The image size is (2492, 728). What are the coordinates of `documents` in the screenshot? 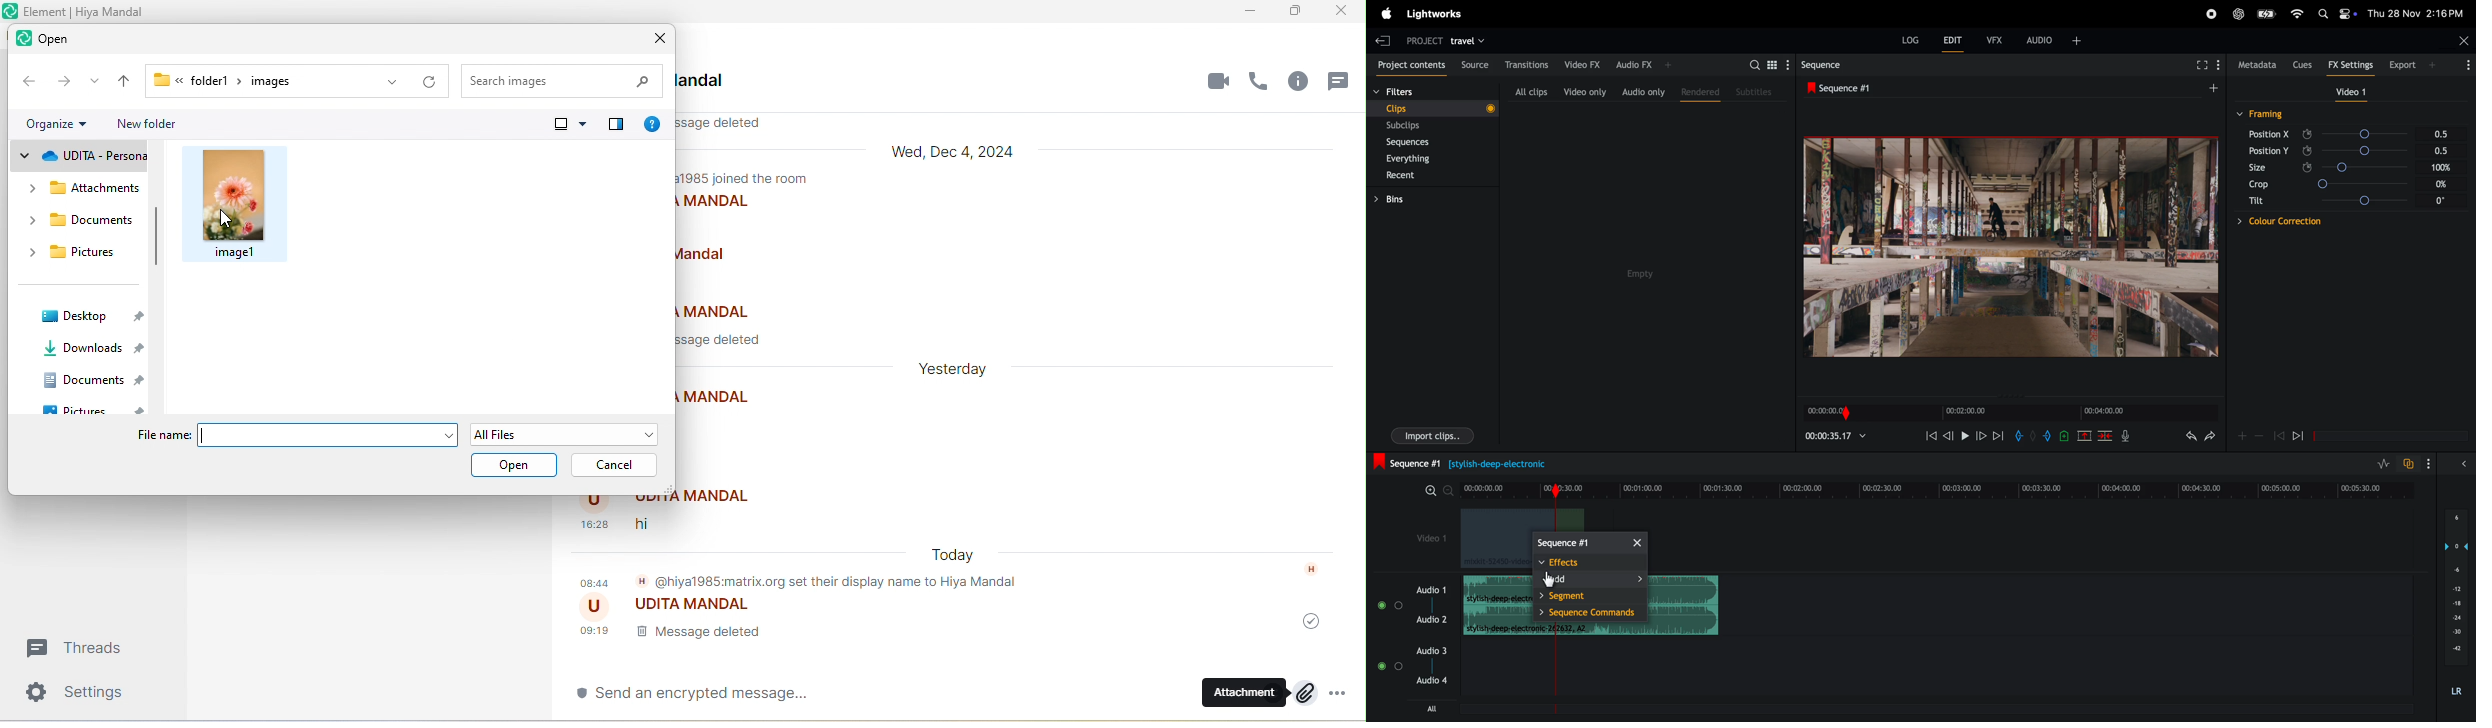 It's located at (94, 383).